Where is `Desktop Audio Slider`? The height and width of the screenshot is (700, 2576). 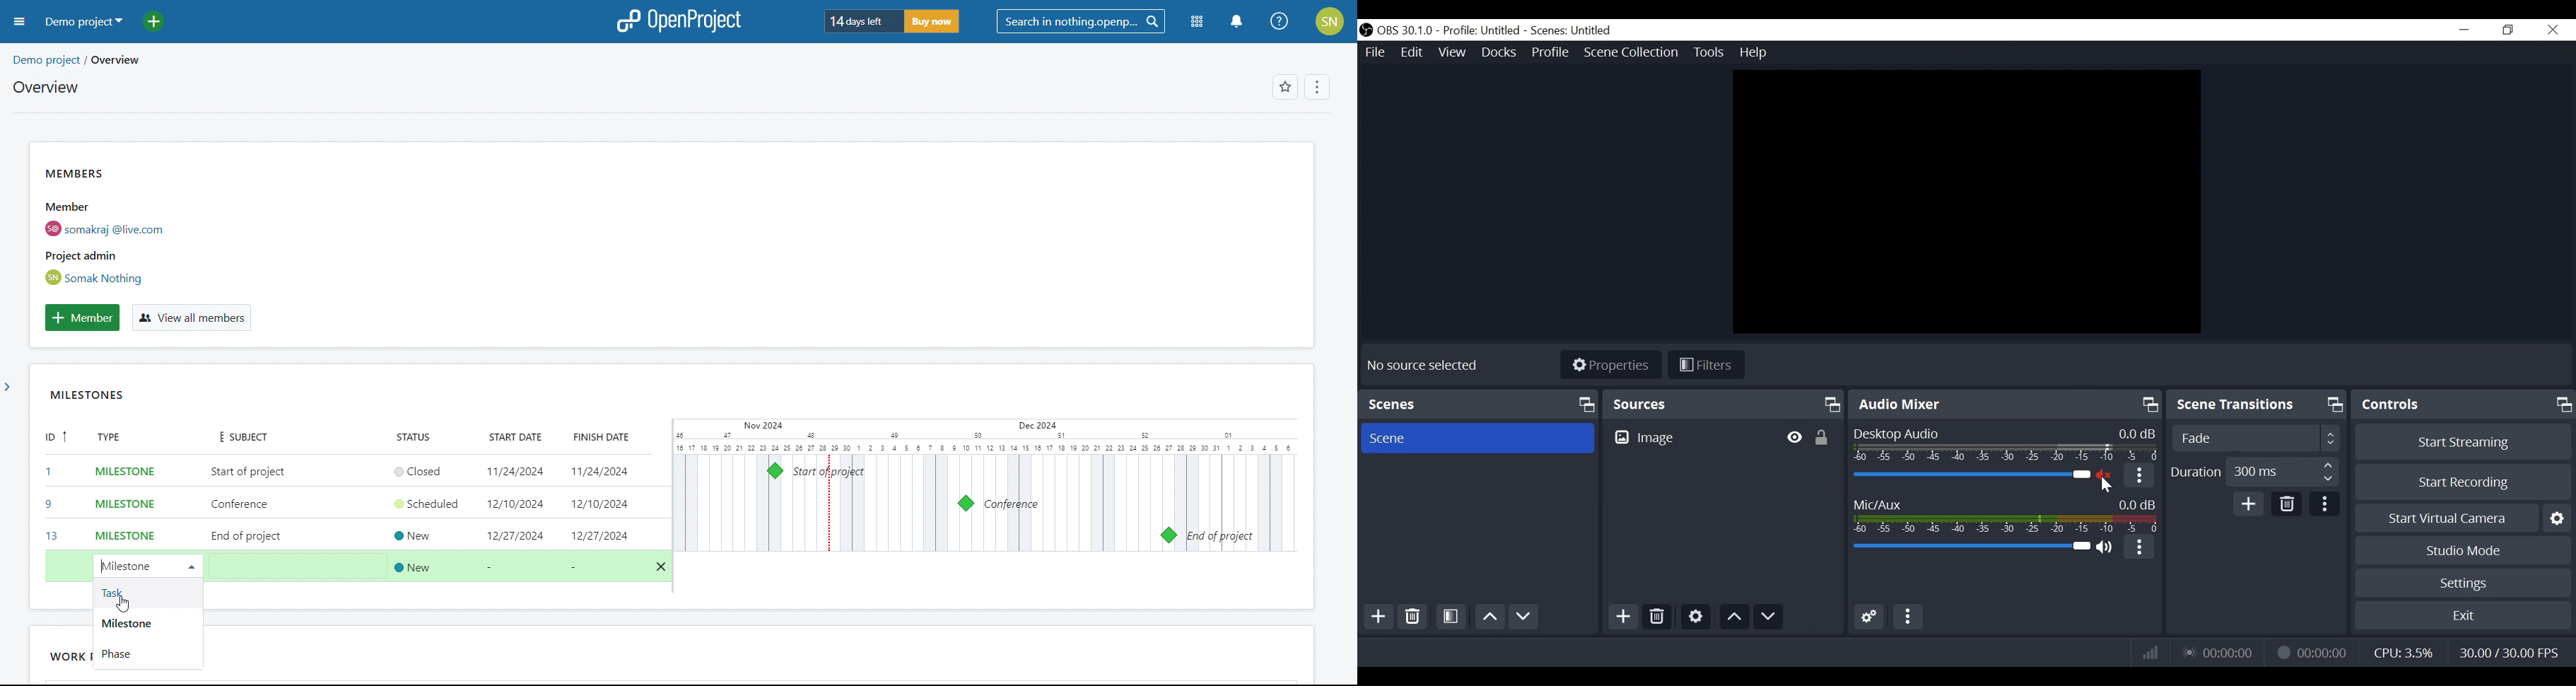 Desktop Audio Slider is located at coordinates (1970, 475).